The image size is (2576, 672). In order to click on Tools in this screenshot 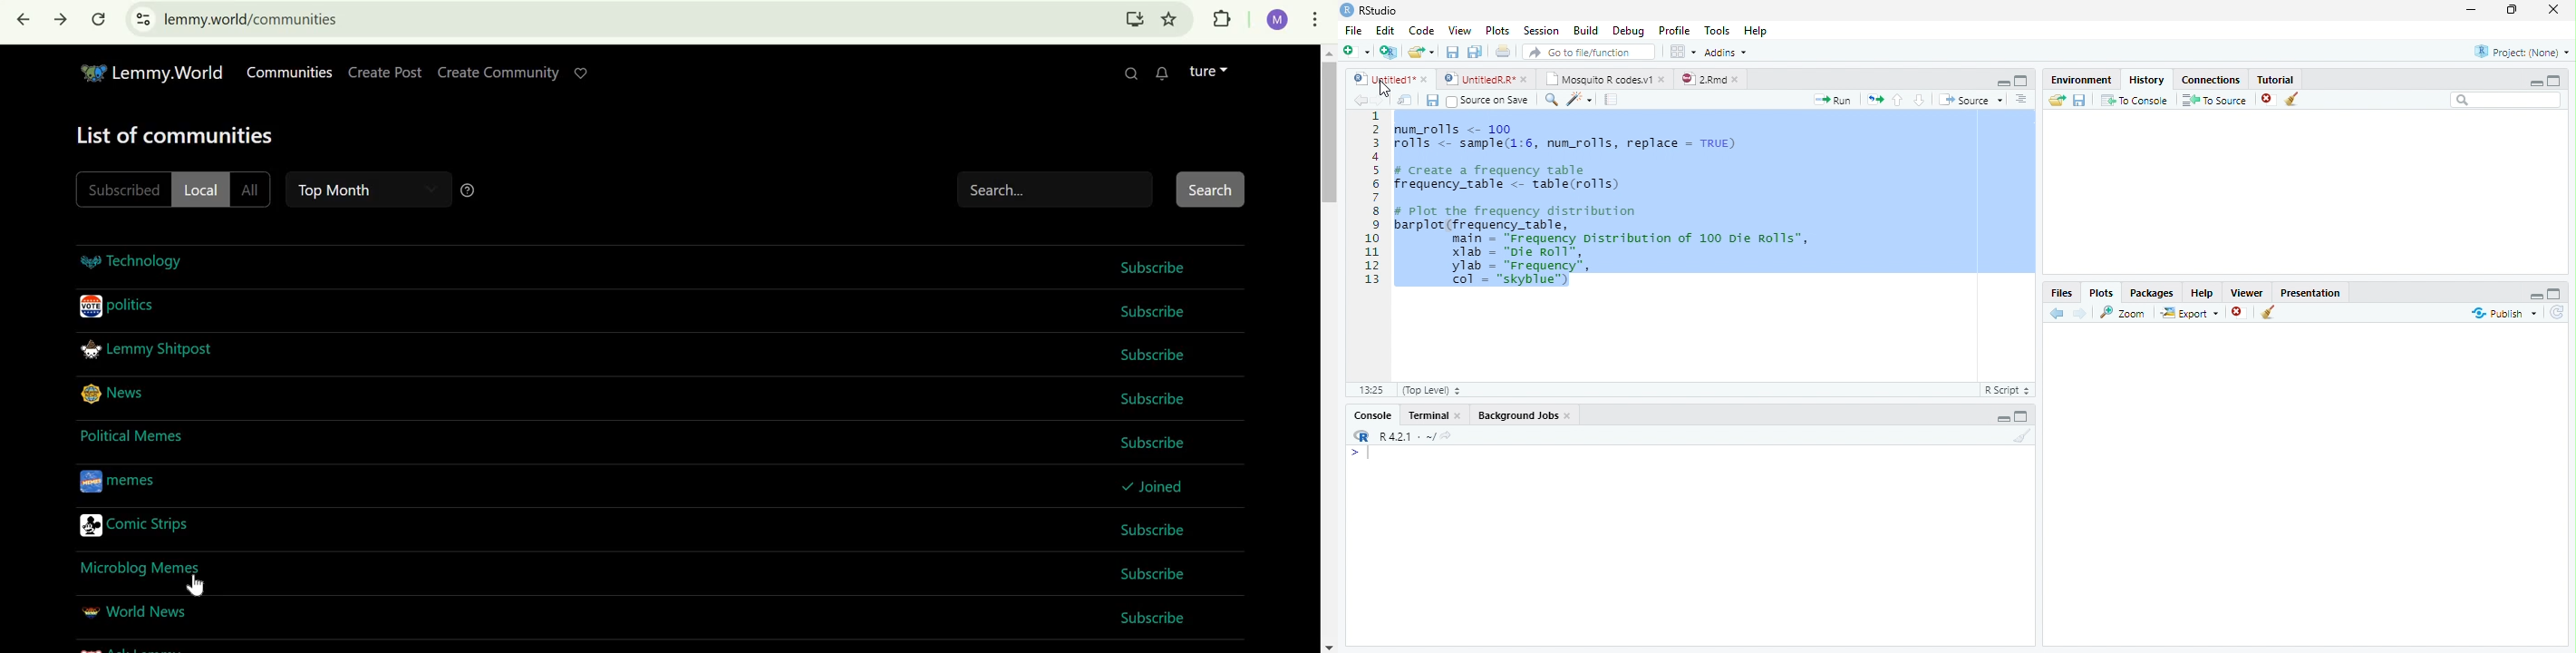, I will do `click(1719, 30)`.